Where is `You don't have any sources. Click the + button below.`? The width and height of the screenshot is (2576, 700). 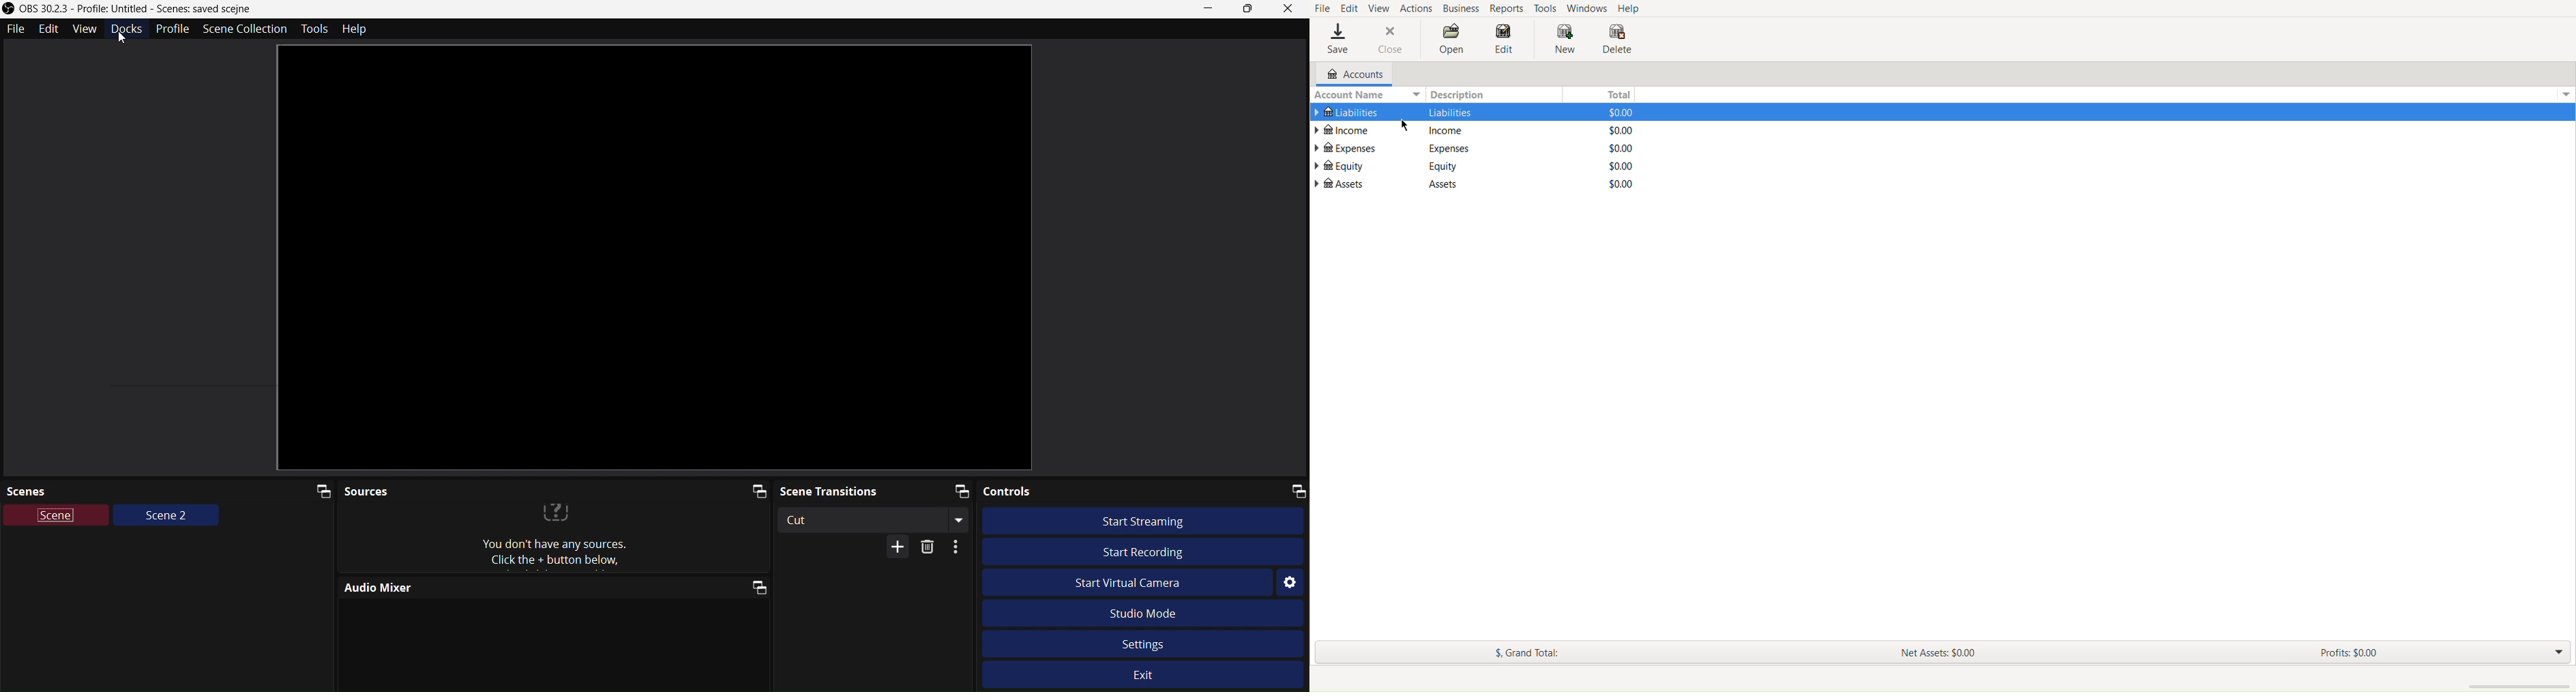 You don't have any sources. Click the + button below. is located at coordinates (555, 537).